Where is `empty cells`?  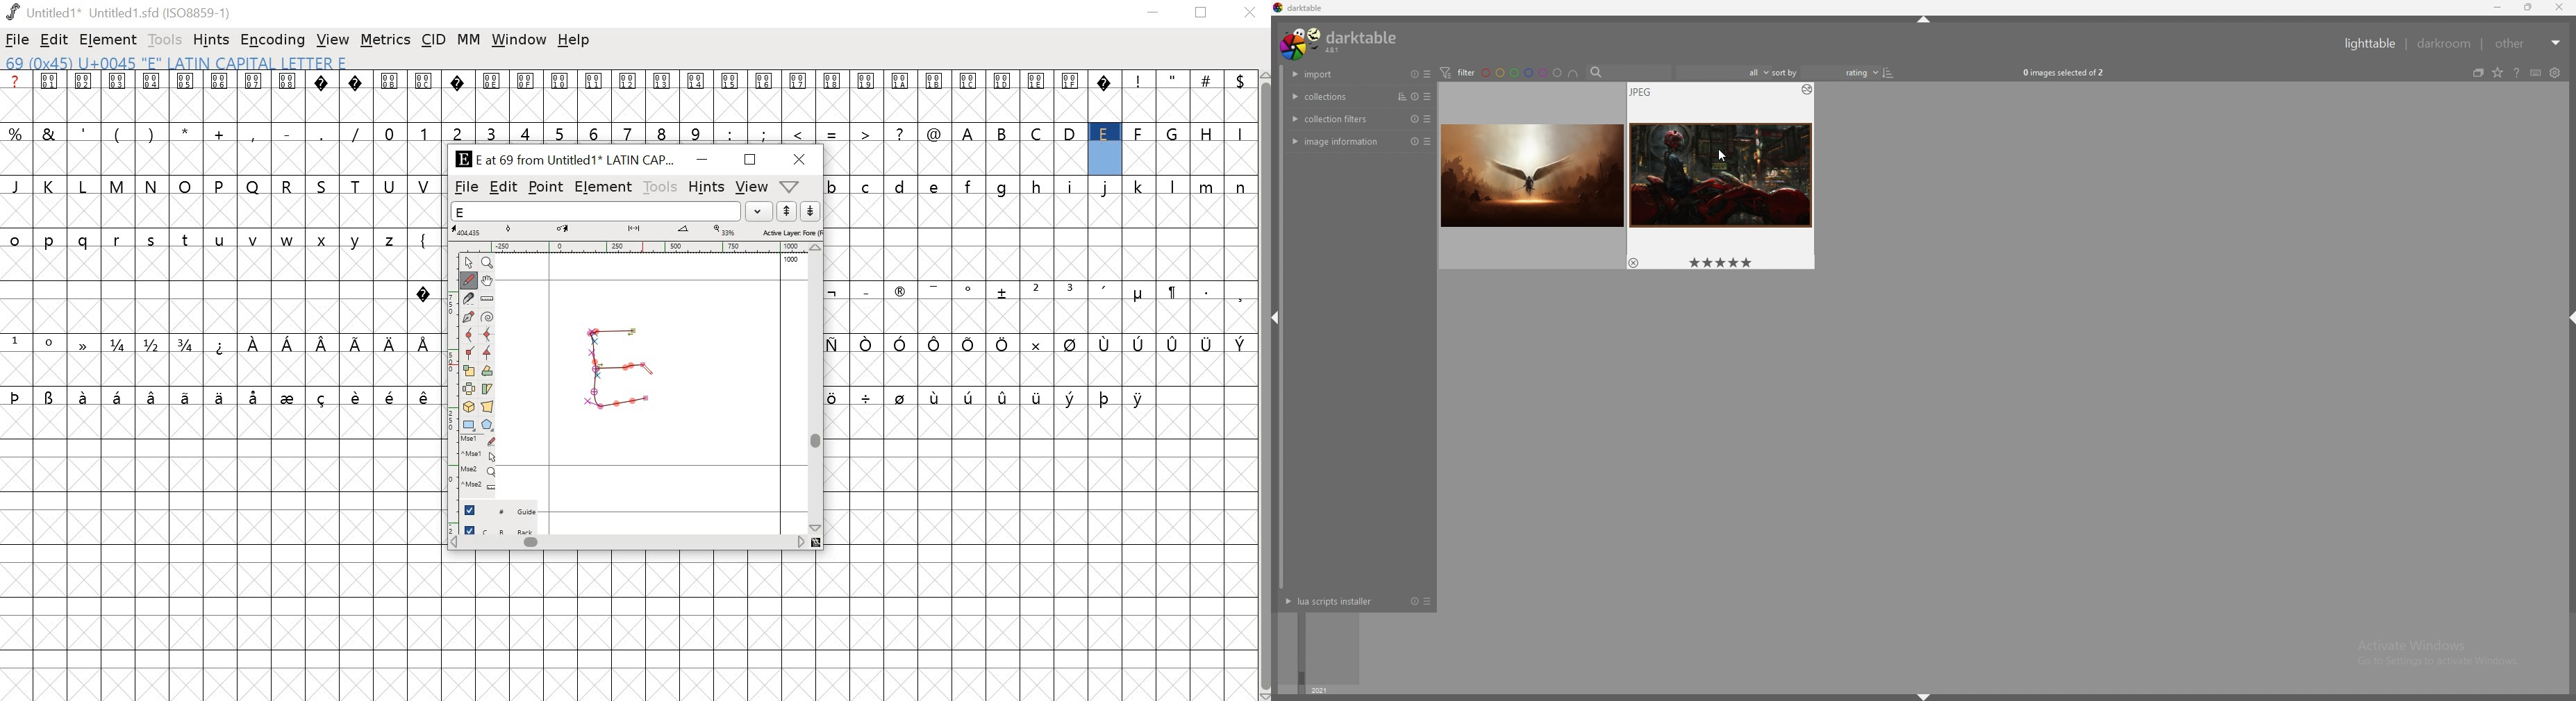
empty cells is located at coordinates (1040, 370).